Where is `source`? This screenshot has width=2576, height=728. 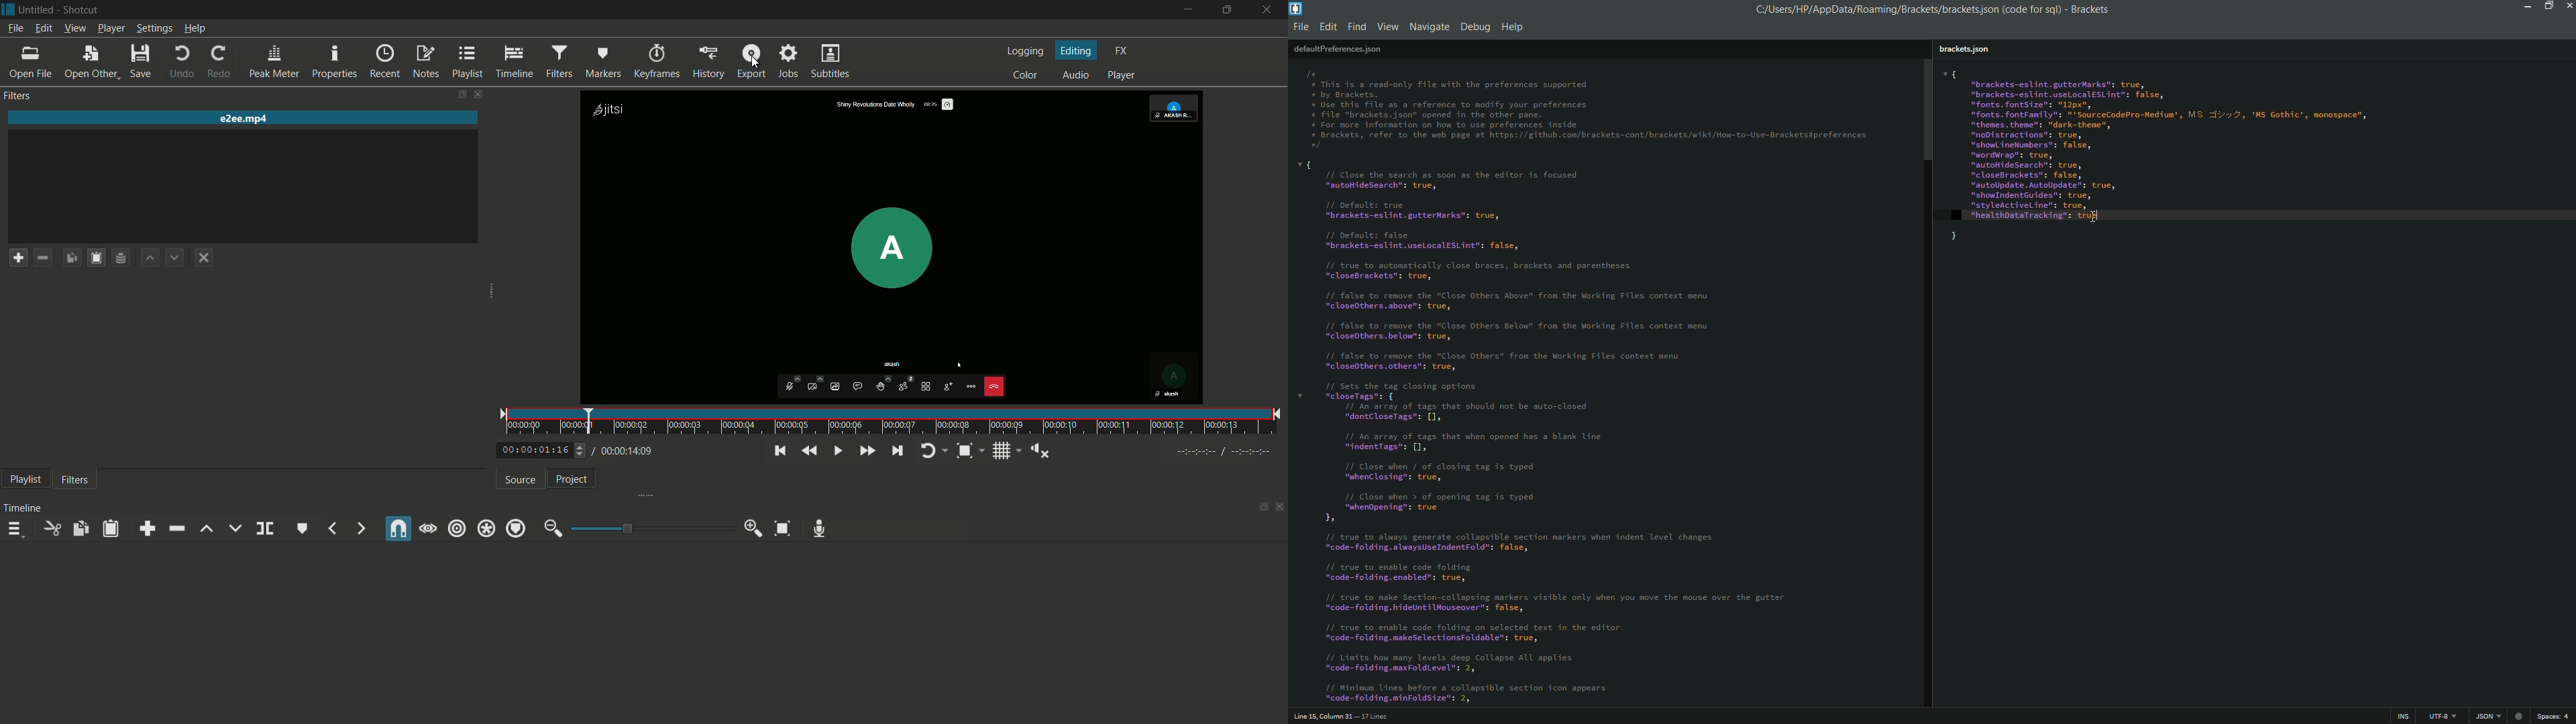
source is located at coordinates (518, 480).